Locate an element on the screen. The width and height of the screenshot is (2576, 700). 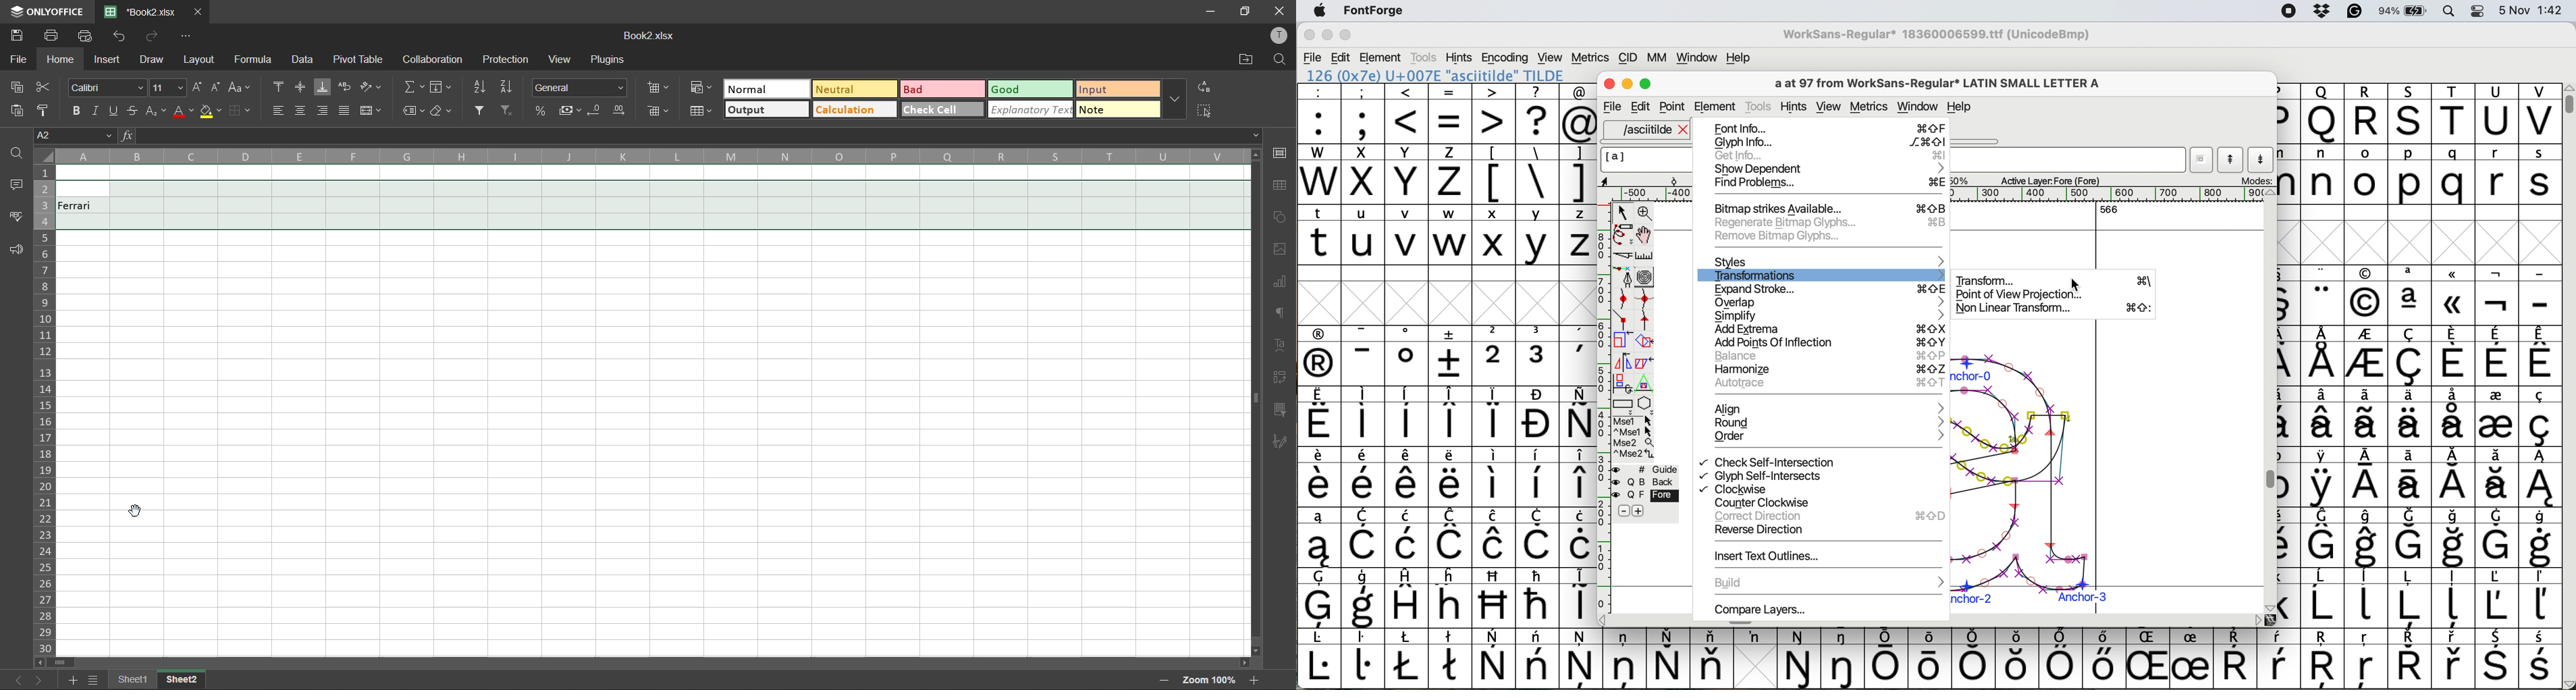
symbol is located at coordinates (1409, 597).